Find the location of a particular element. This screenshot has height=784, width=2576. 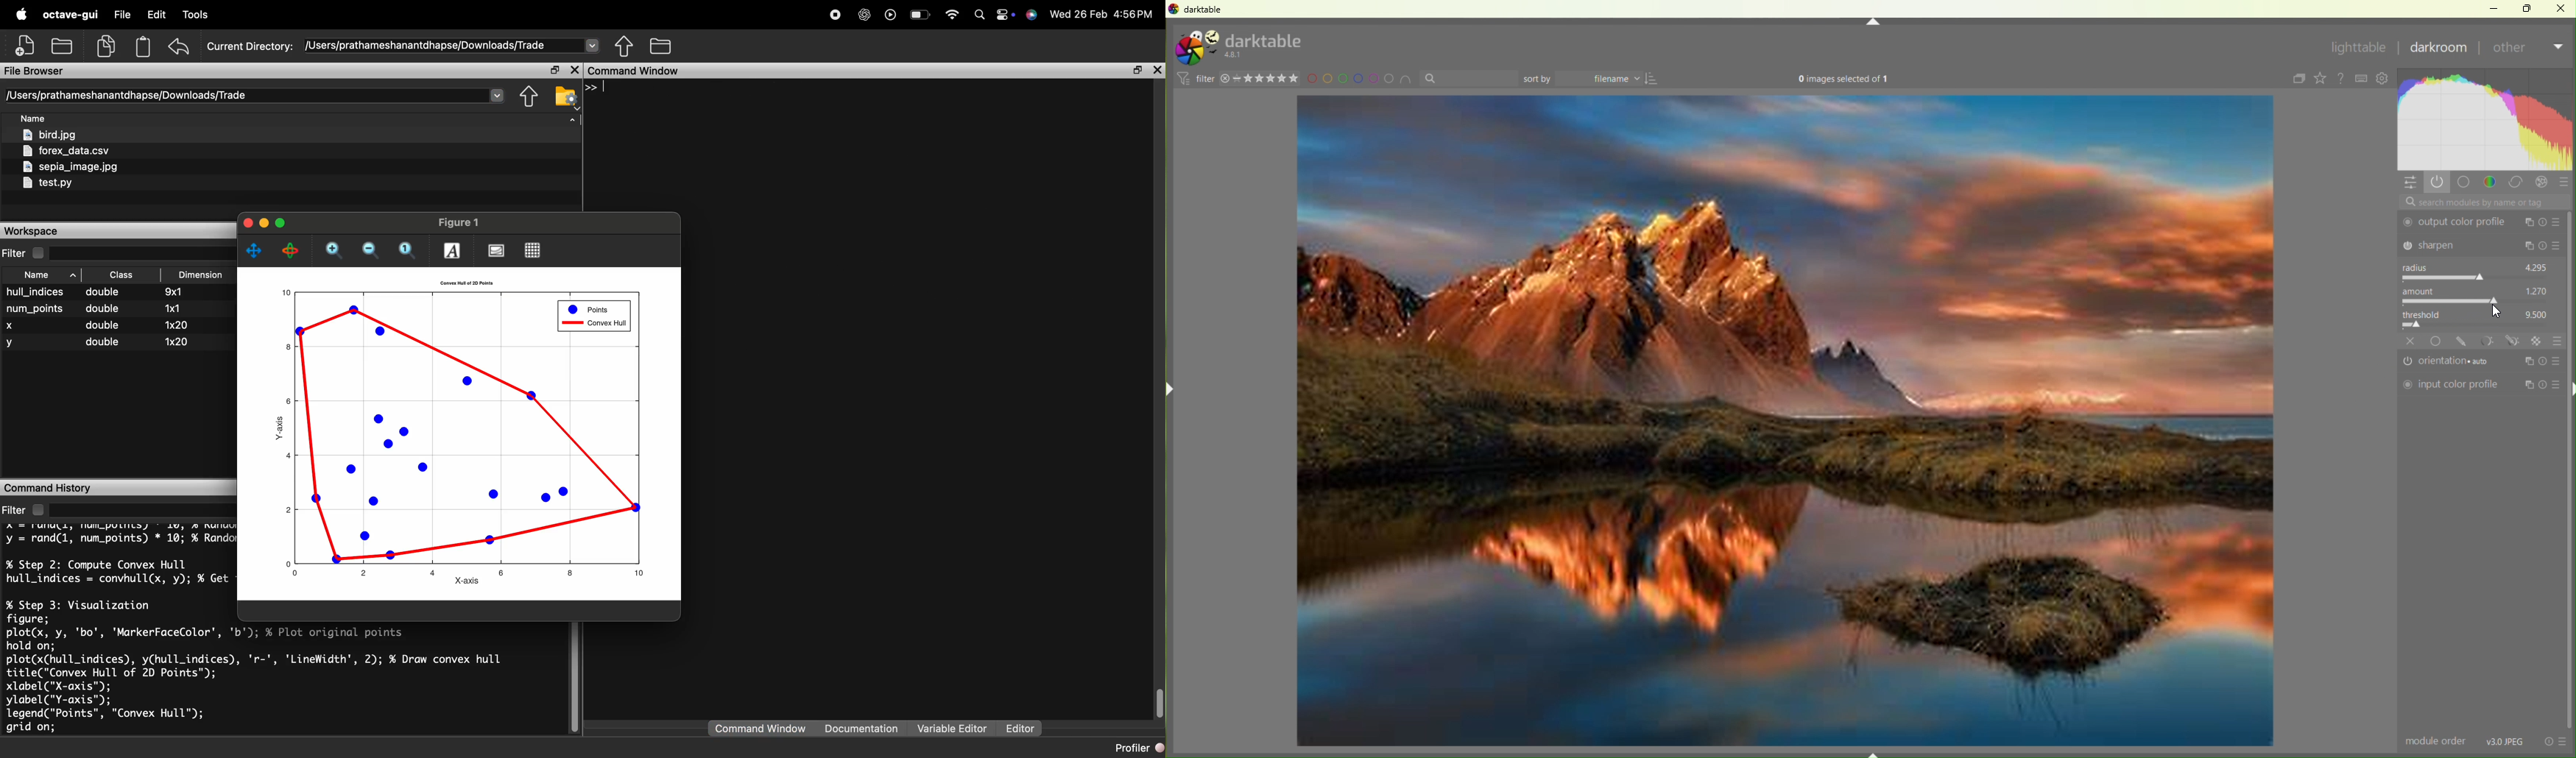

close is located at coordinates (1159, 70).